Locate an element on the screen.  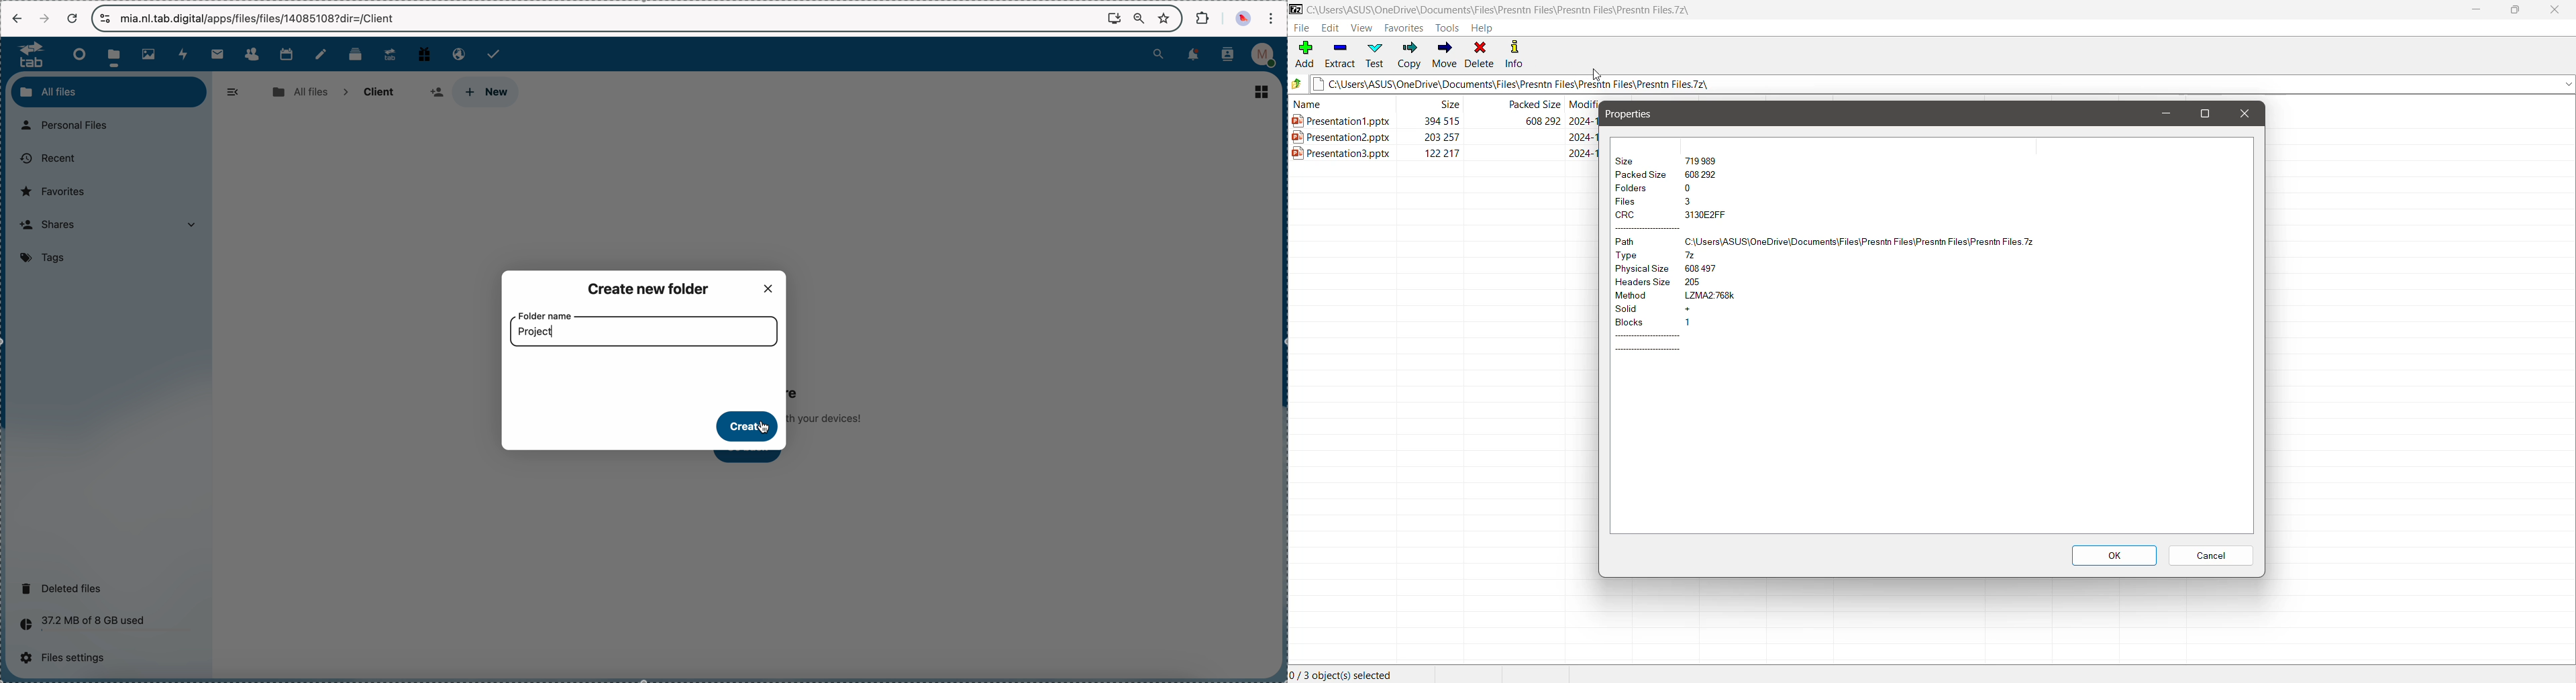
recent is located at coordinates (47, 159).